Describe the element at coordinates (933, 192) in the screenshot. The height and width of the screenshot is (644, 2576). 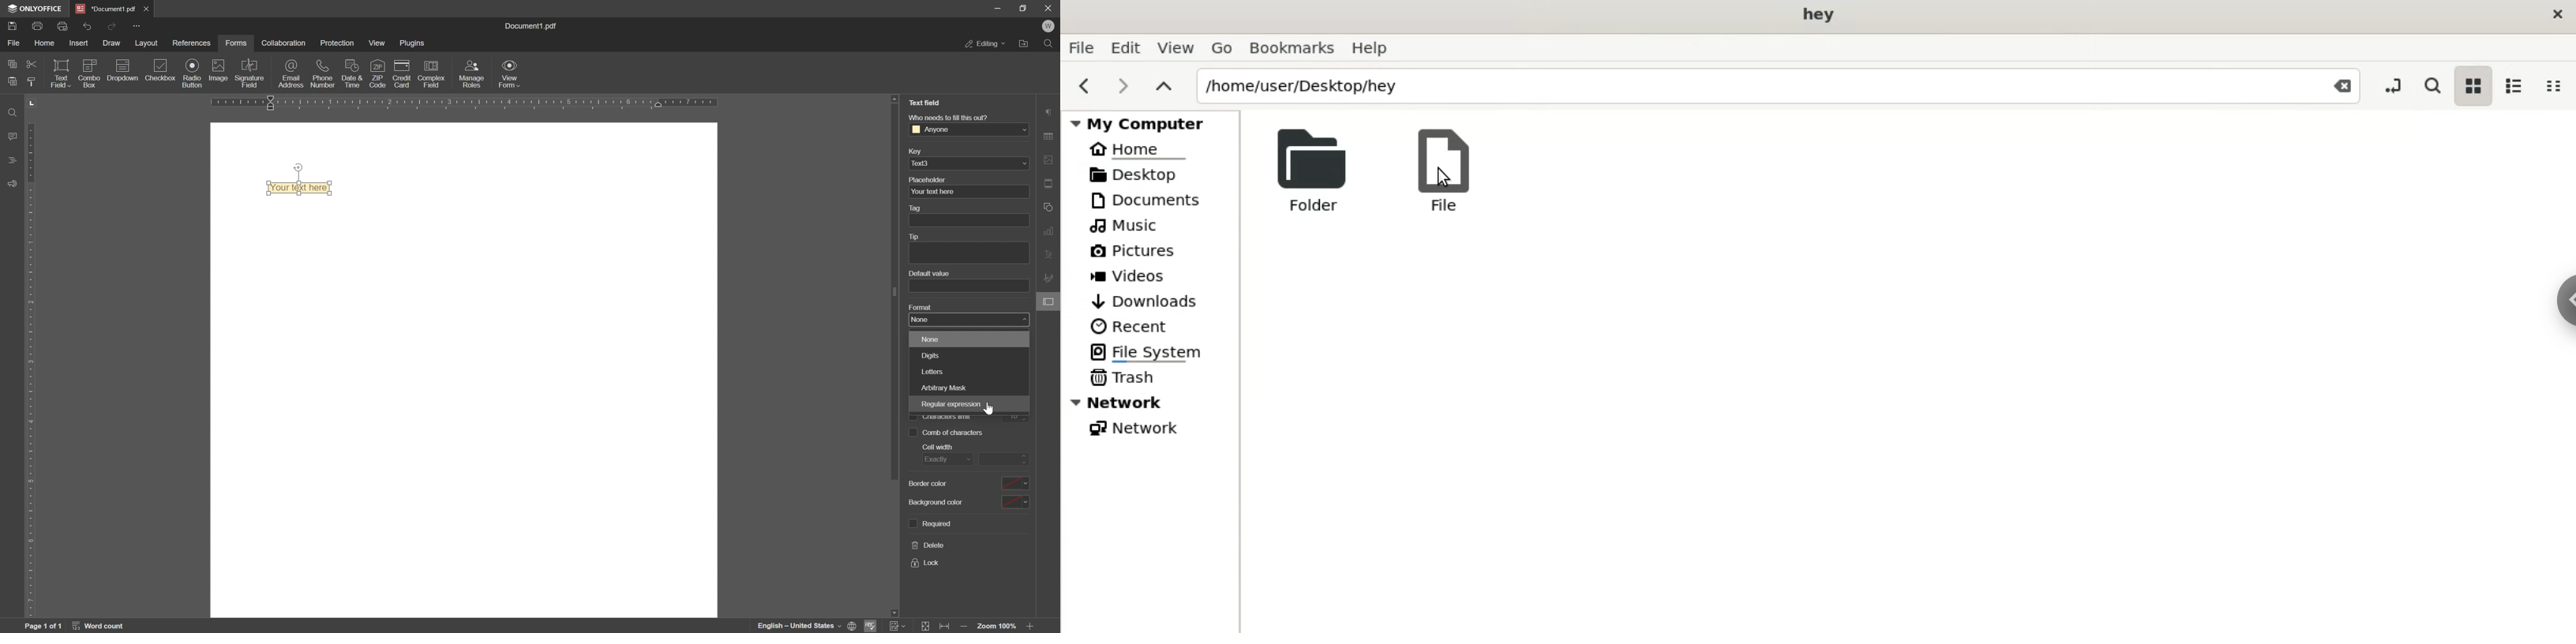
I see `your text here` at that location.